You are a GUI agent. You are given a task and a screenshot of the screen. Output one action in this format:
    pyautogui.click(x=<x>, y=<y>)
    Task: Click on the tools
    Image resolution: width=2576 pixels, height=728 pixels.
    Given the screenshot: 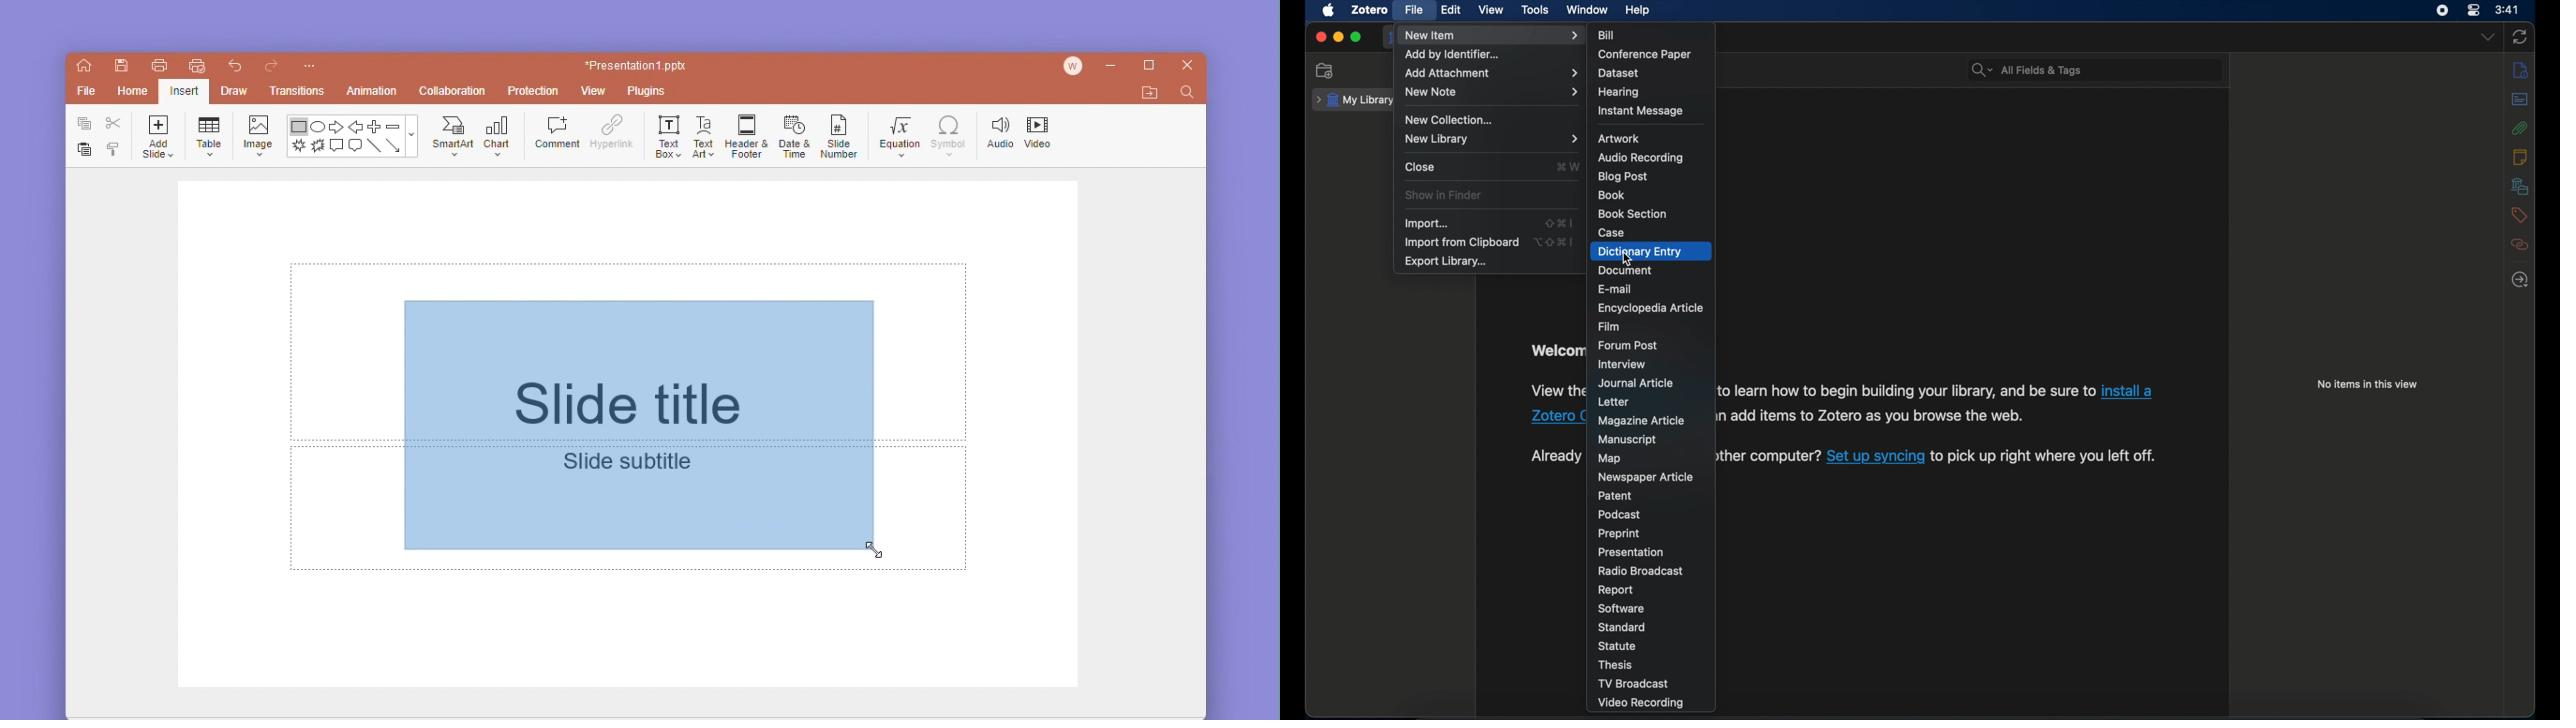 What is the action you would take?
    pyautogui.click(x=1535, y=10)
    